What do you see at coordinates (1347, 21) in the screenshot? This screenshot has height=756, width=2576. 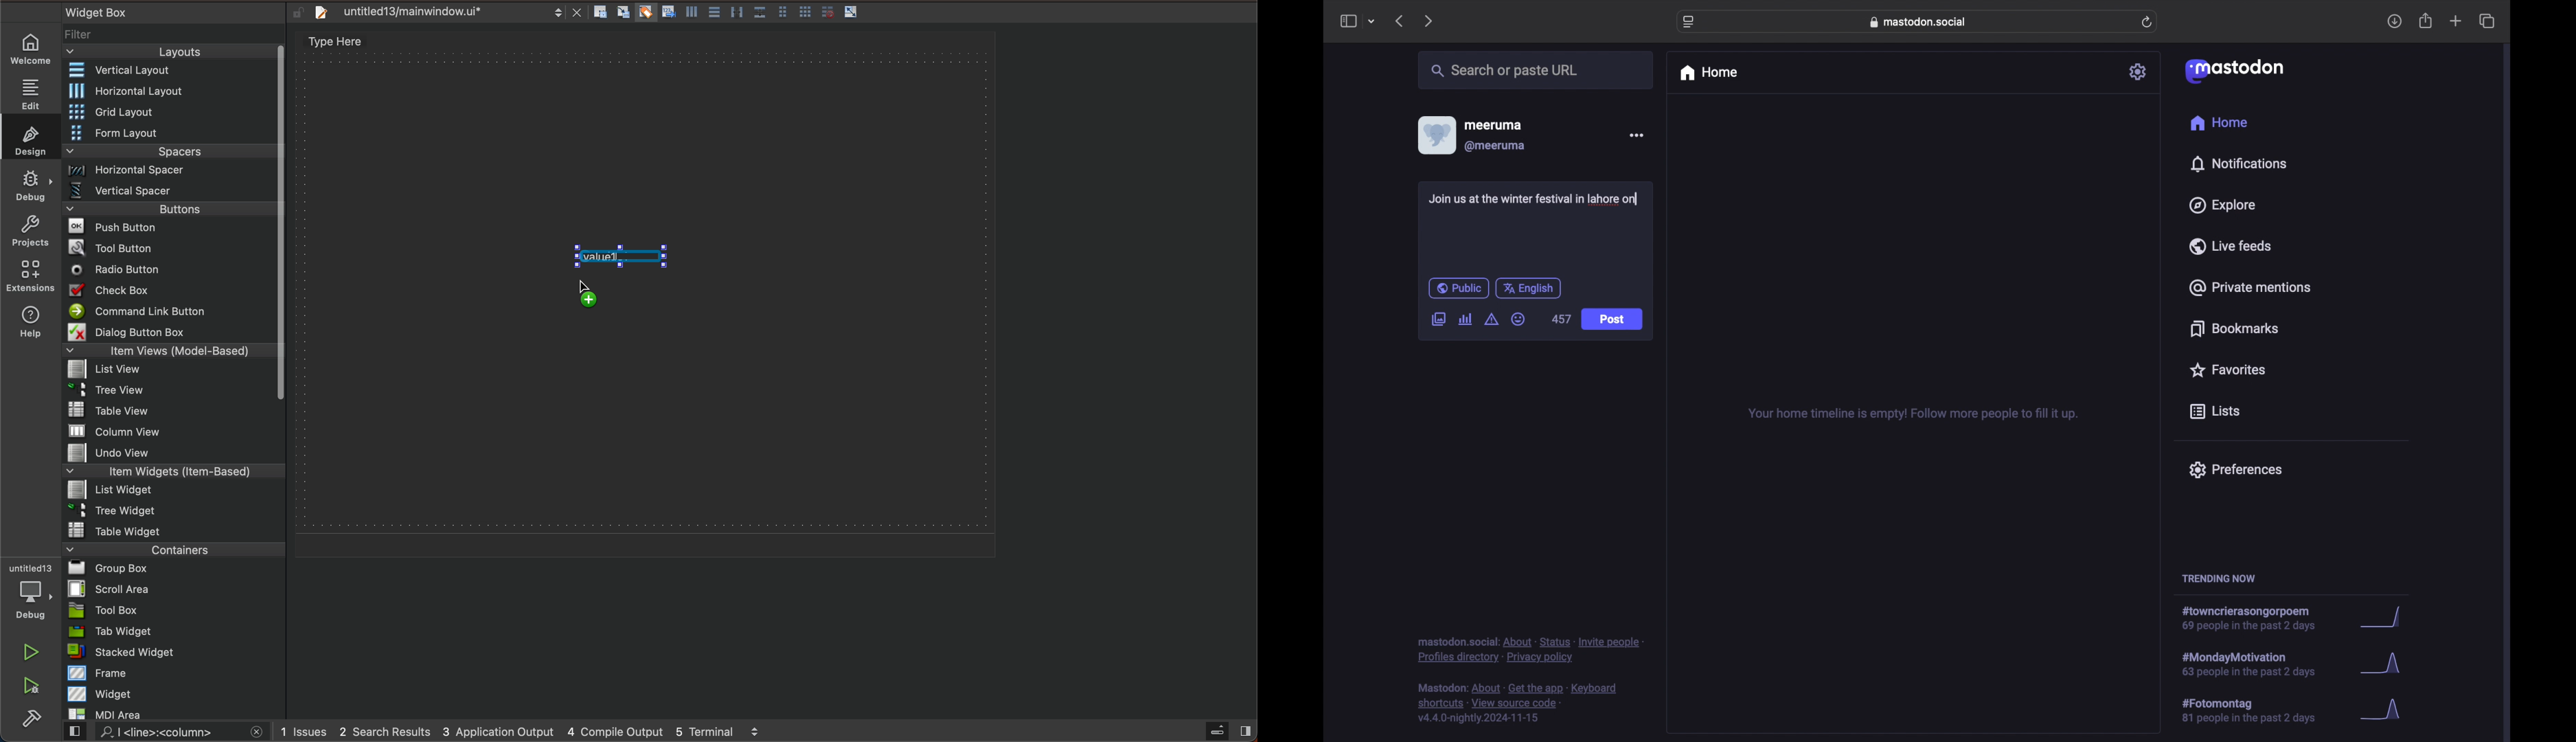 I see `sidebar` at bounding box center [1347, 21].